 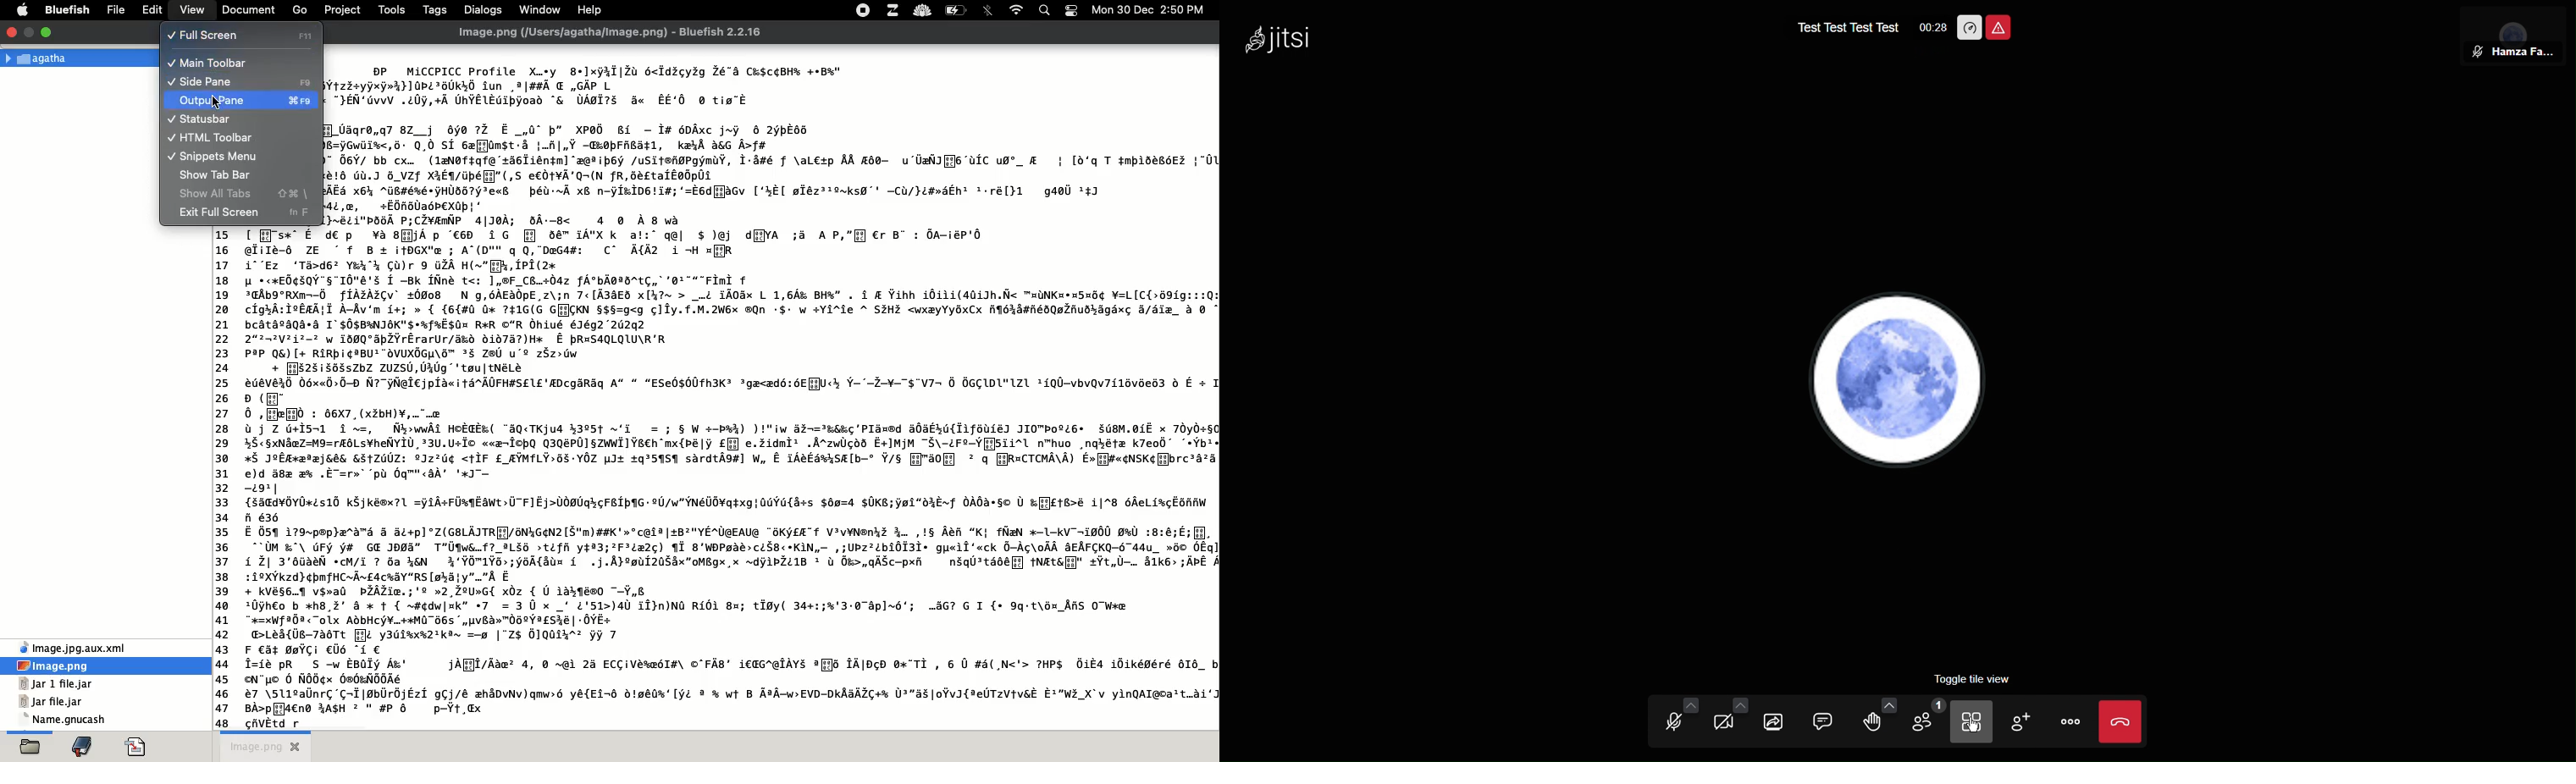 I want to click on open, so click(x=34, y=747).